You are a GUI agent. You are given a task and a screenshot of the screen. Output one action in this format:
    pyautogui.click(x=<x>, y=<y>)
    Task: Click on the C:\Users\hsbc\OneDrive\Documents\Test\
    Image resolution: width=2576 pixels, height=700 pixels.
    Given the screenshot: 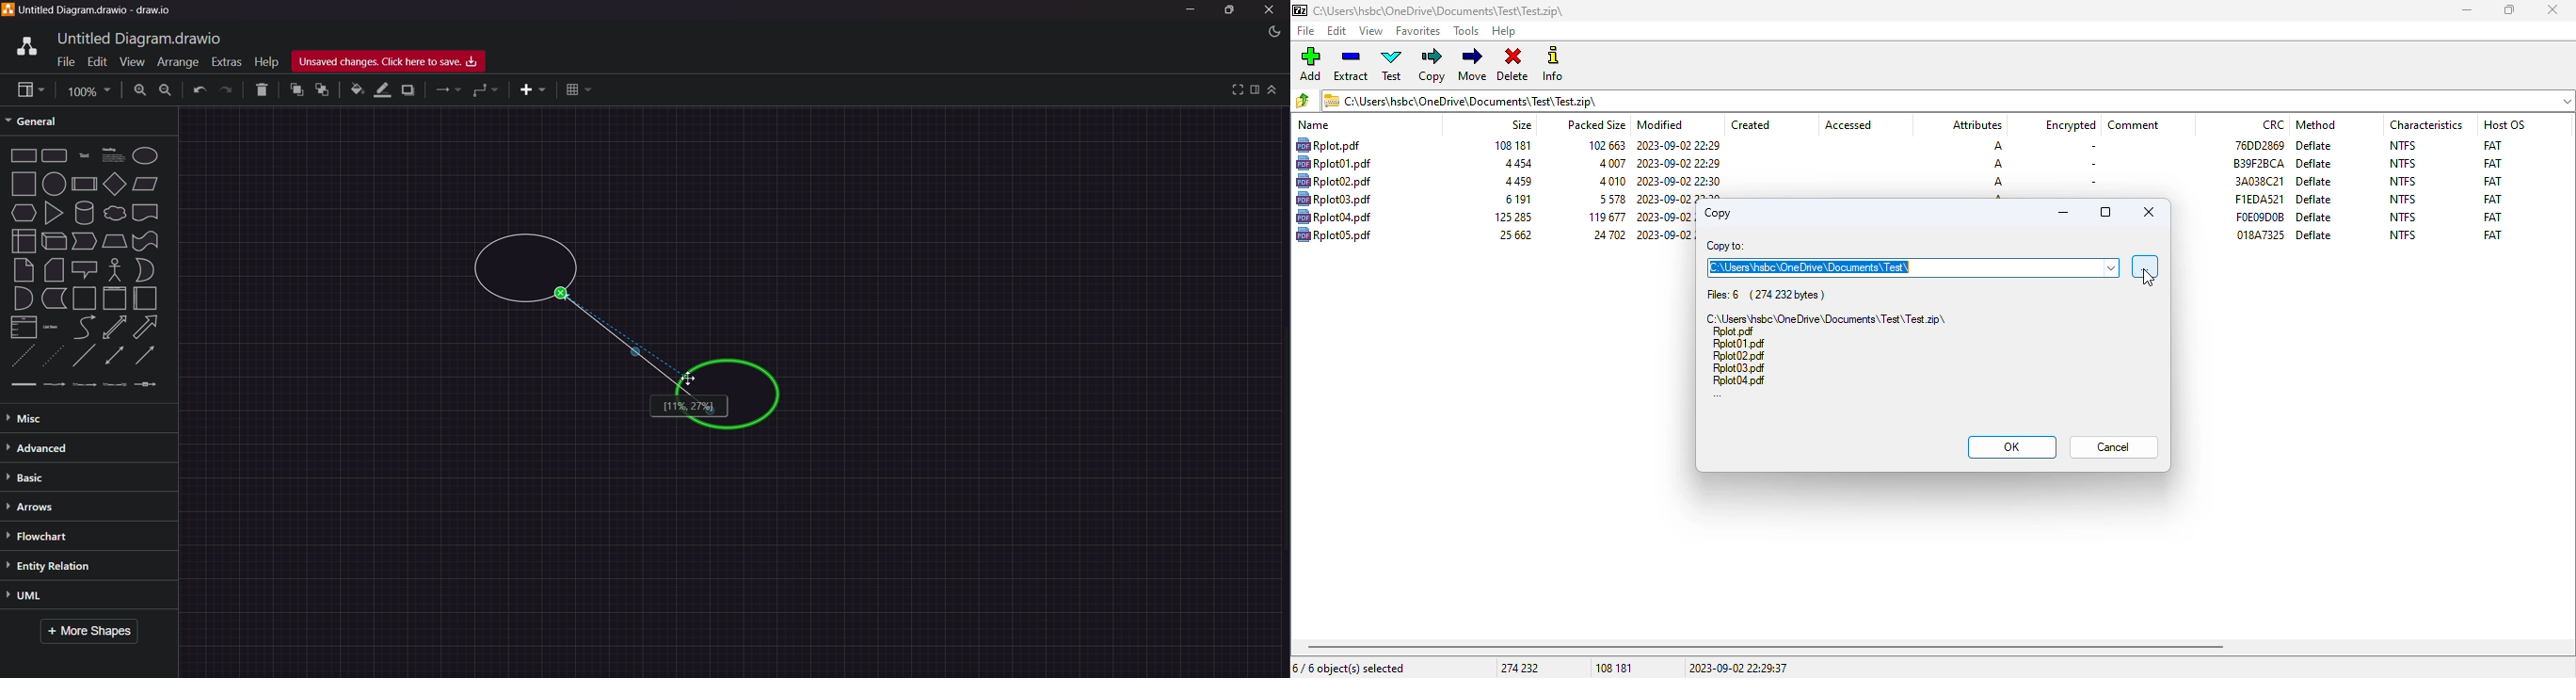 What is the action you would take?
    pyautogui.click(x=1914, y=267)
    